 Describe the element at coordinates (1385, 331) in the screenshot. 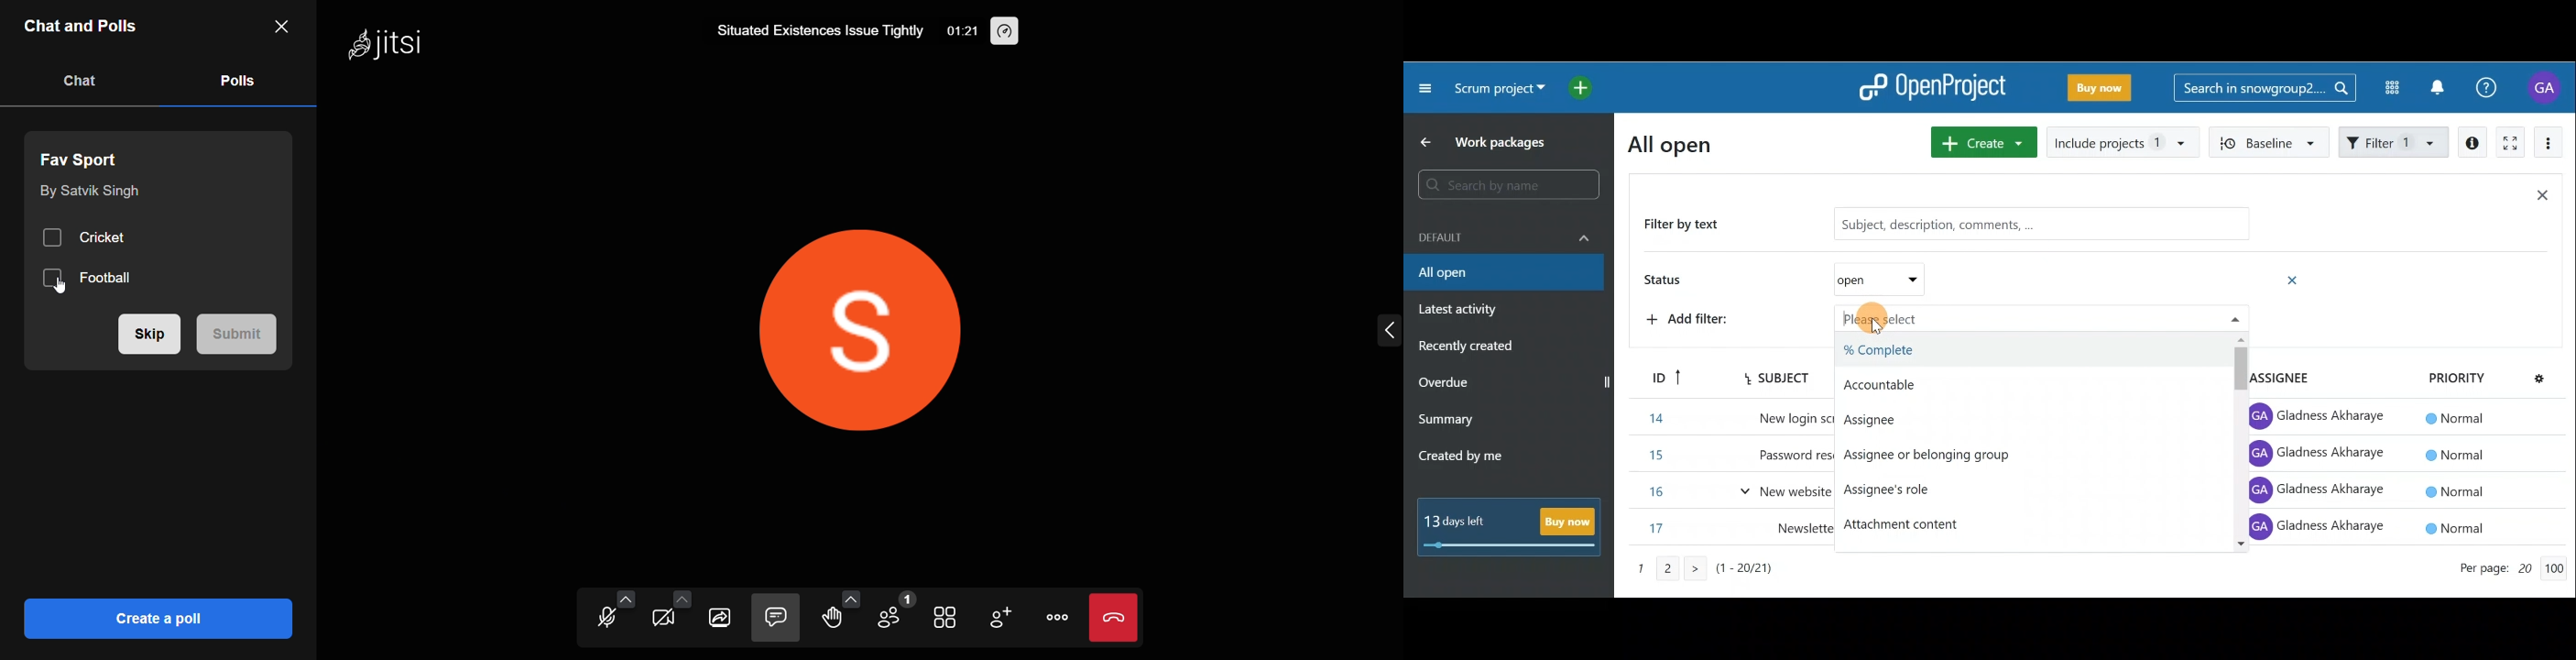

I see `expand` at that location.